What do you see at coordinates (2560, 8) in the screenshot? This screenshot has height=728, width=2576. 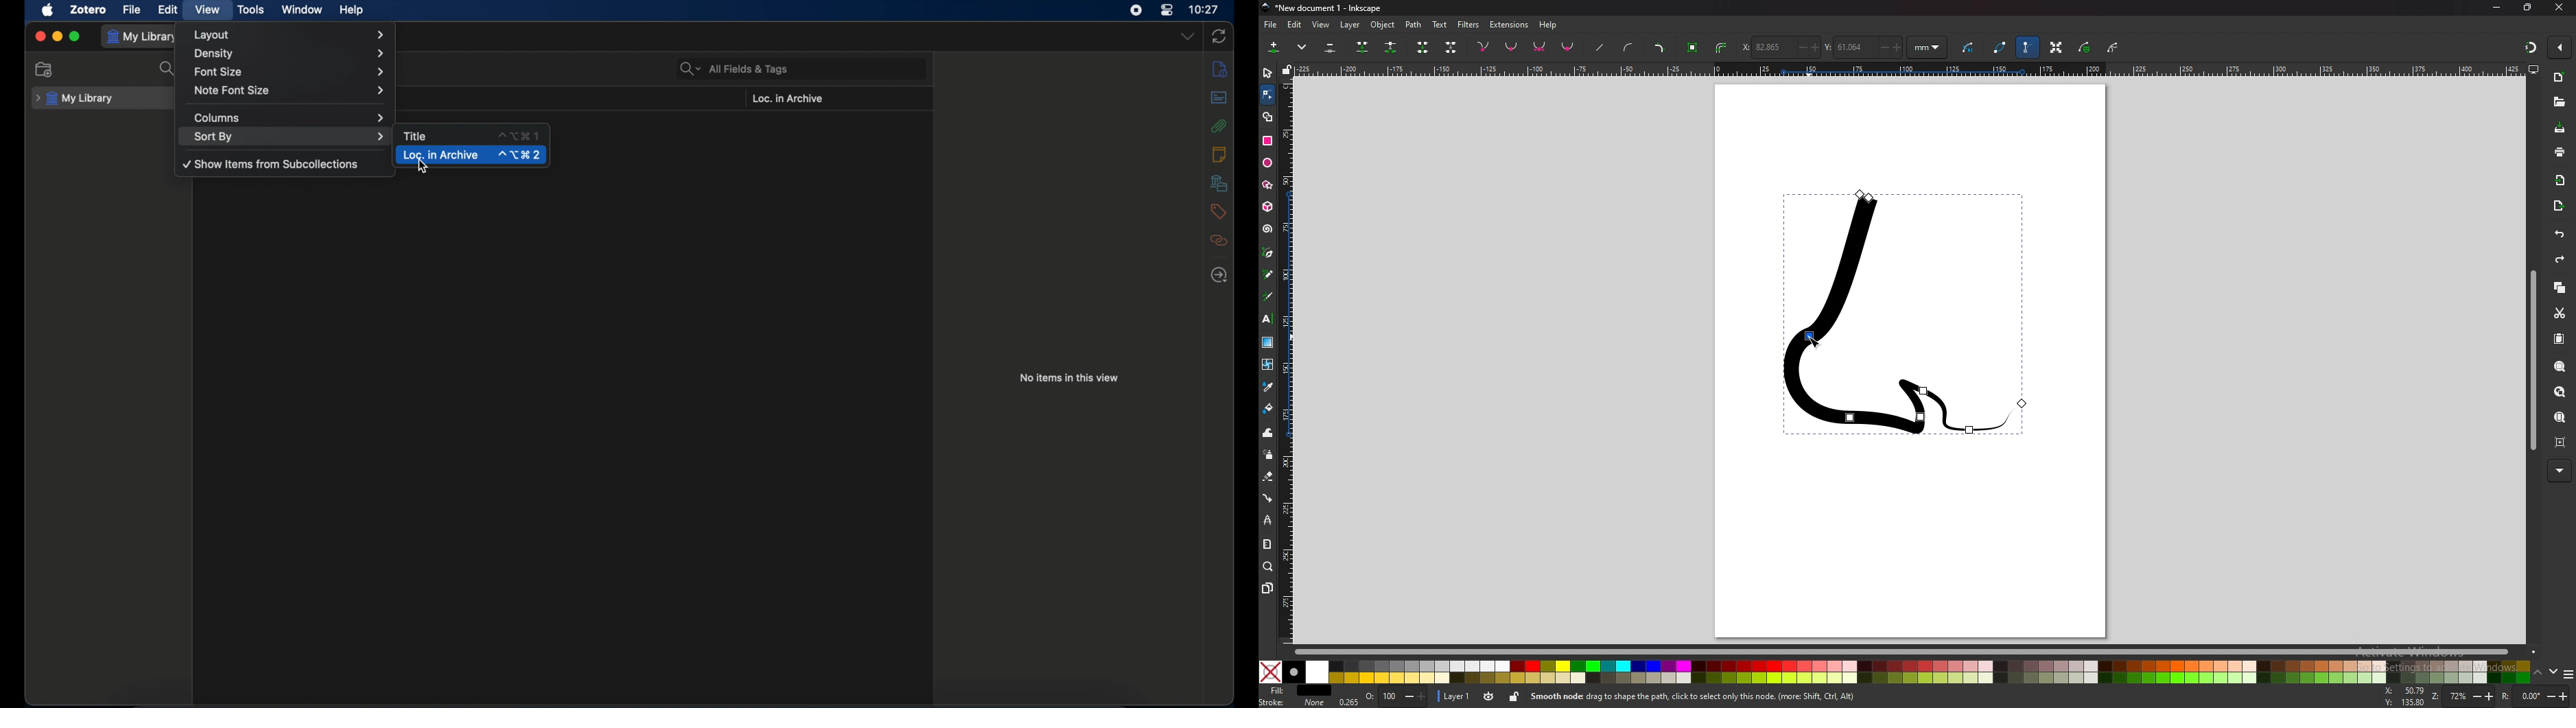 I see `close` at bounding box center [2560, 8].